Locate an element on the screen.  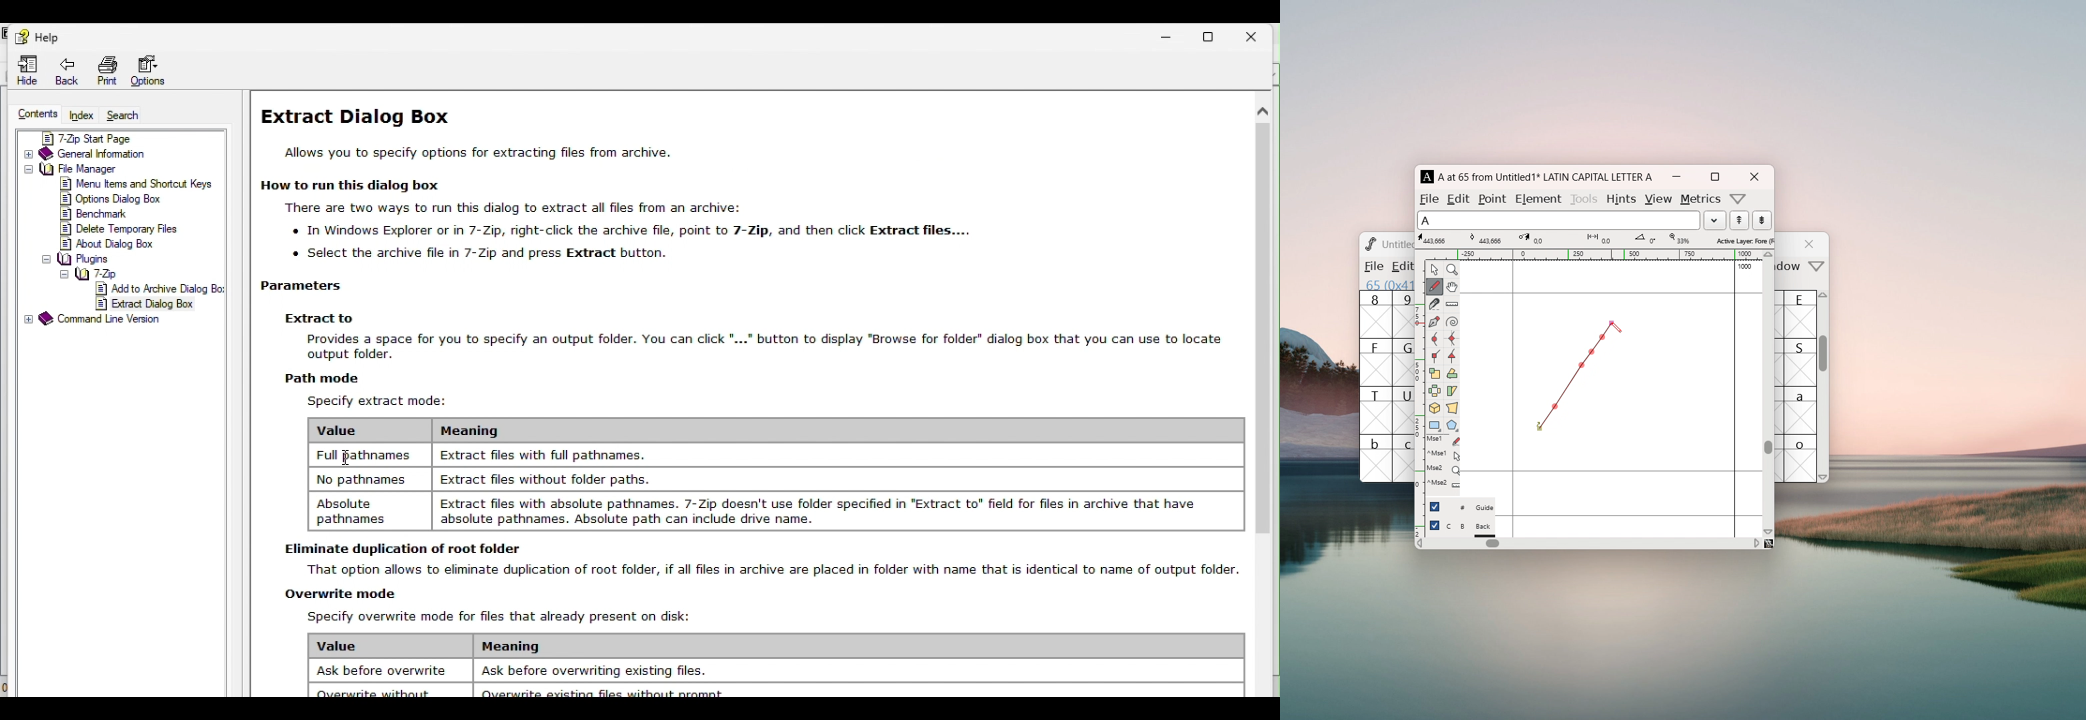
back is located at coordinates (67, 70).